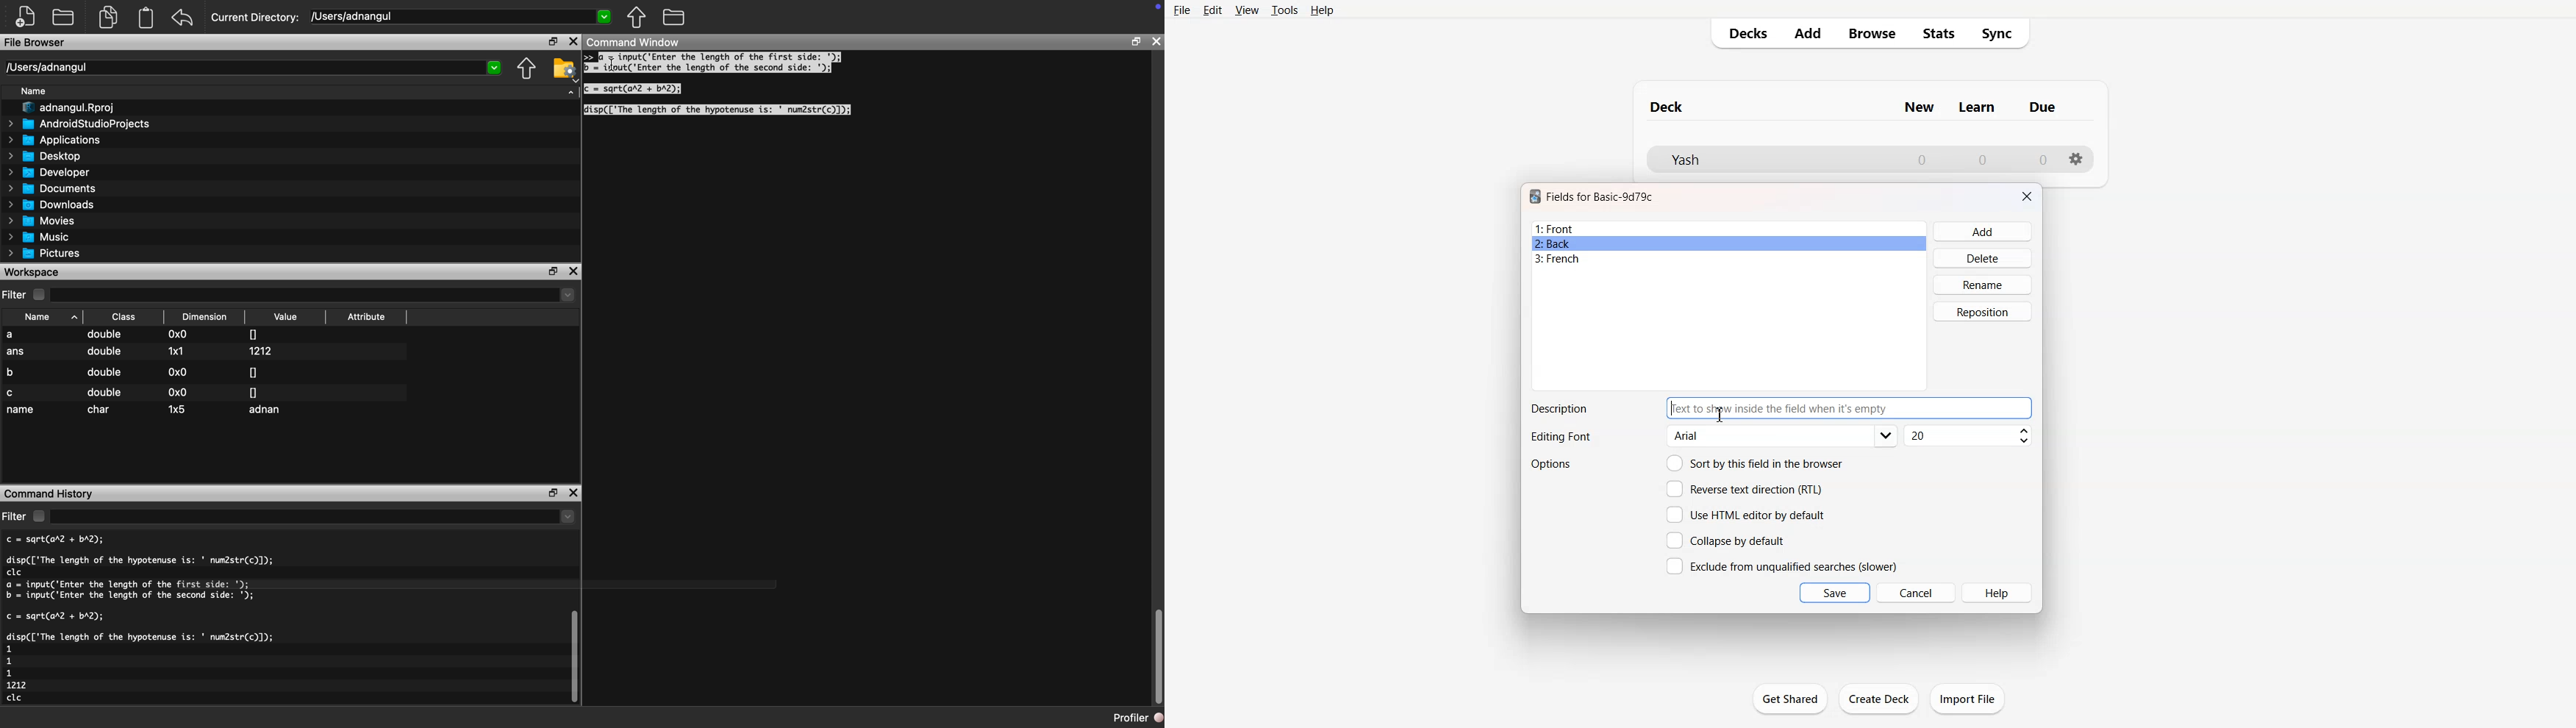 This screenshot has height=728, width=2576. Describe the element at coordinates (207, 317) in the screenshot. I see `Dimension` at that location.